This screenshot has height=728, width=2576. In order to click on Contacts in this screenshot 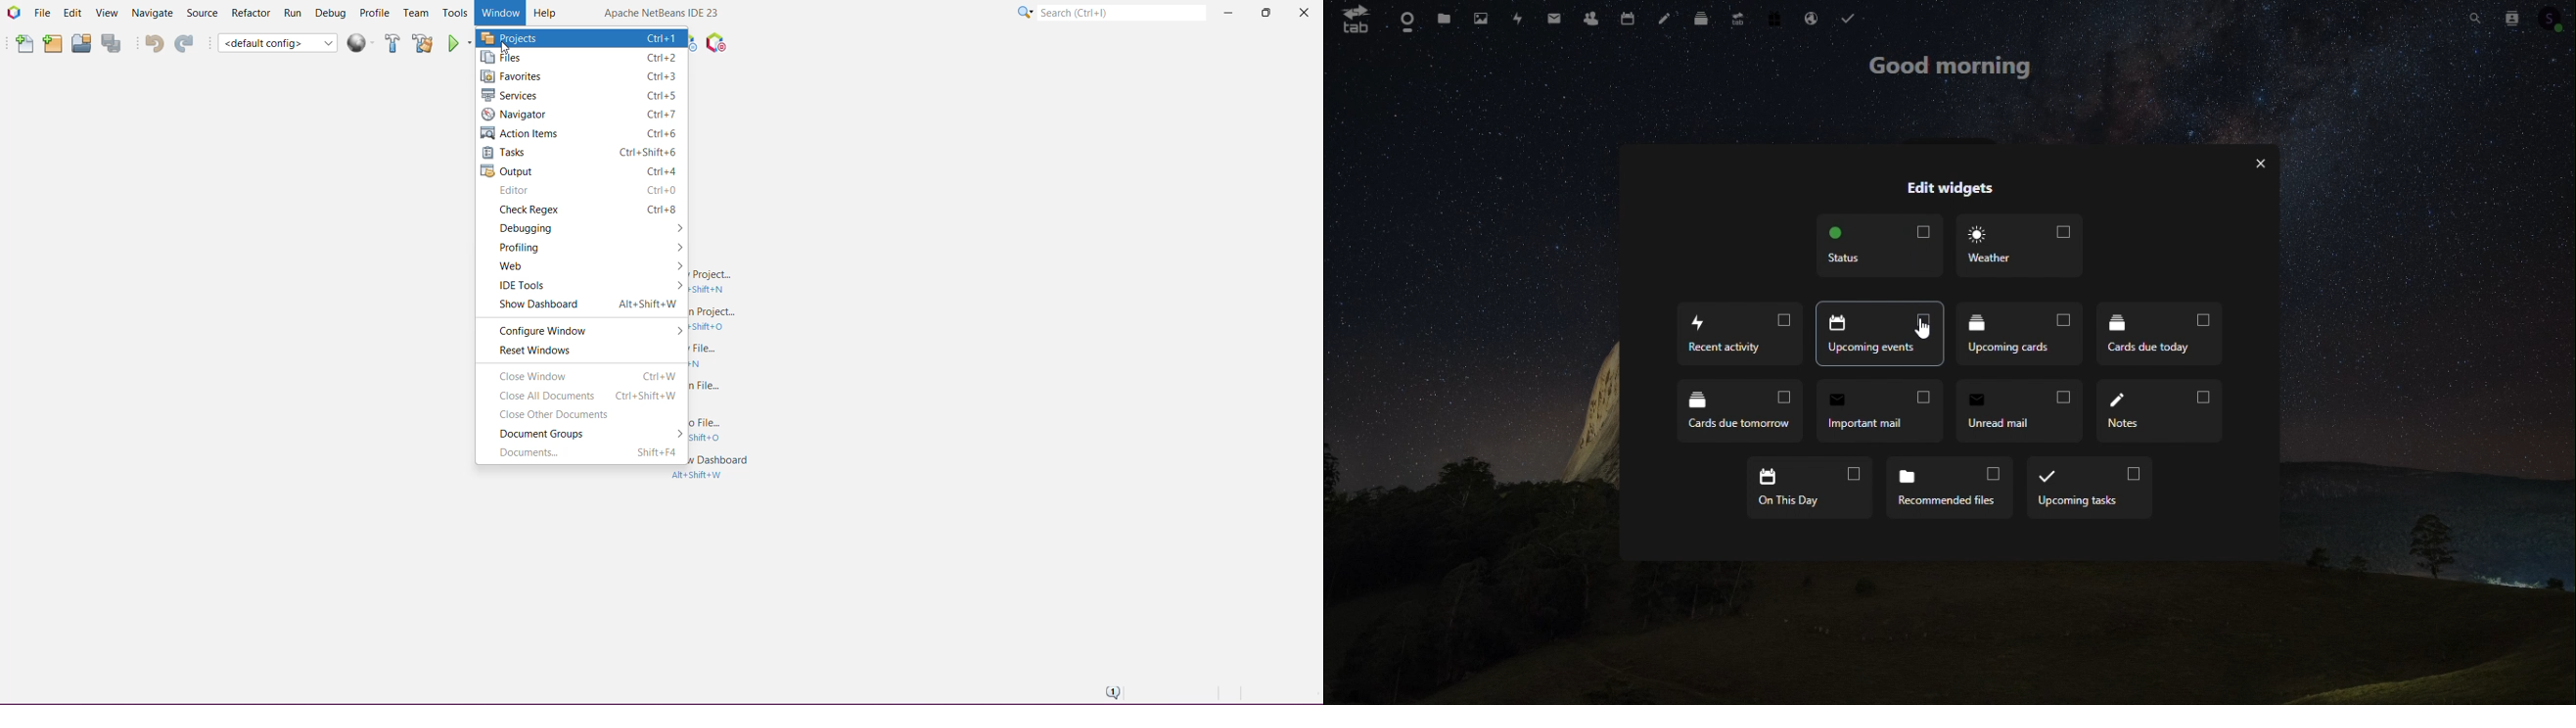, I will do `click(1595, 15)`.